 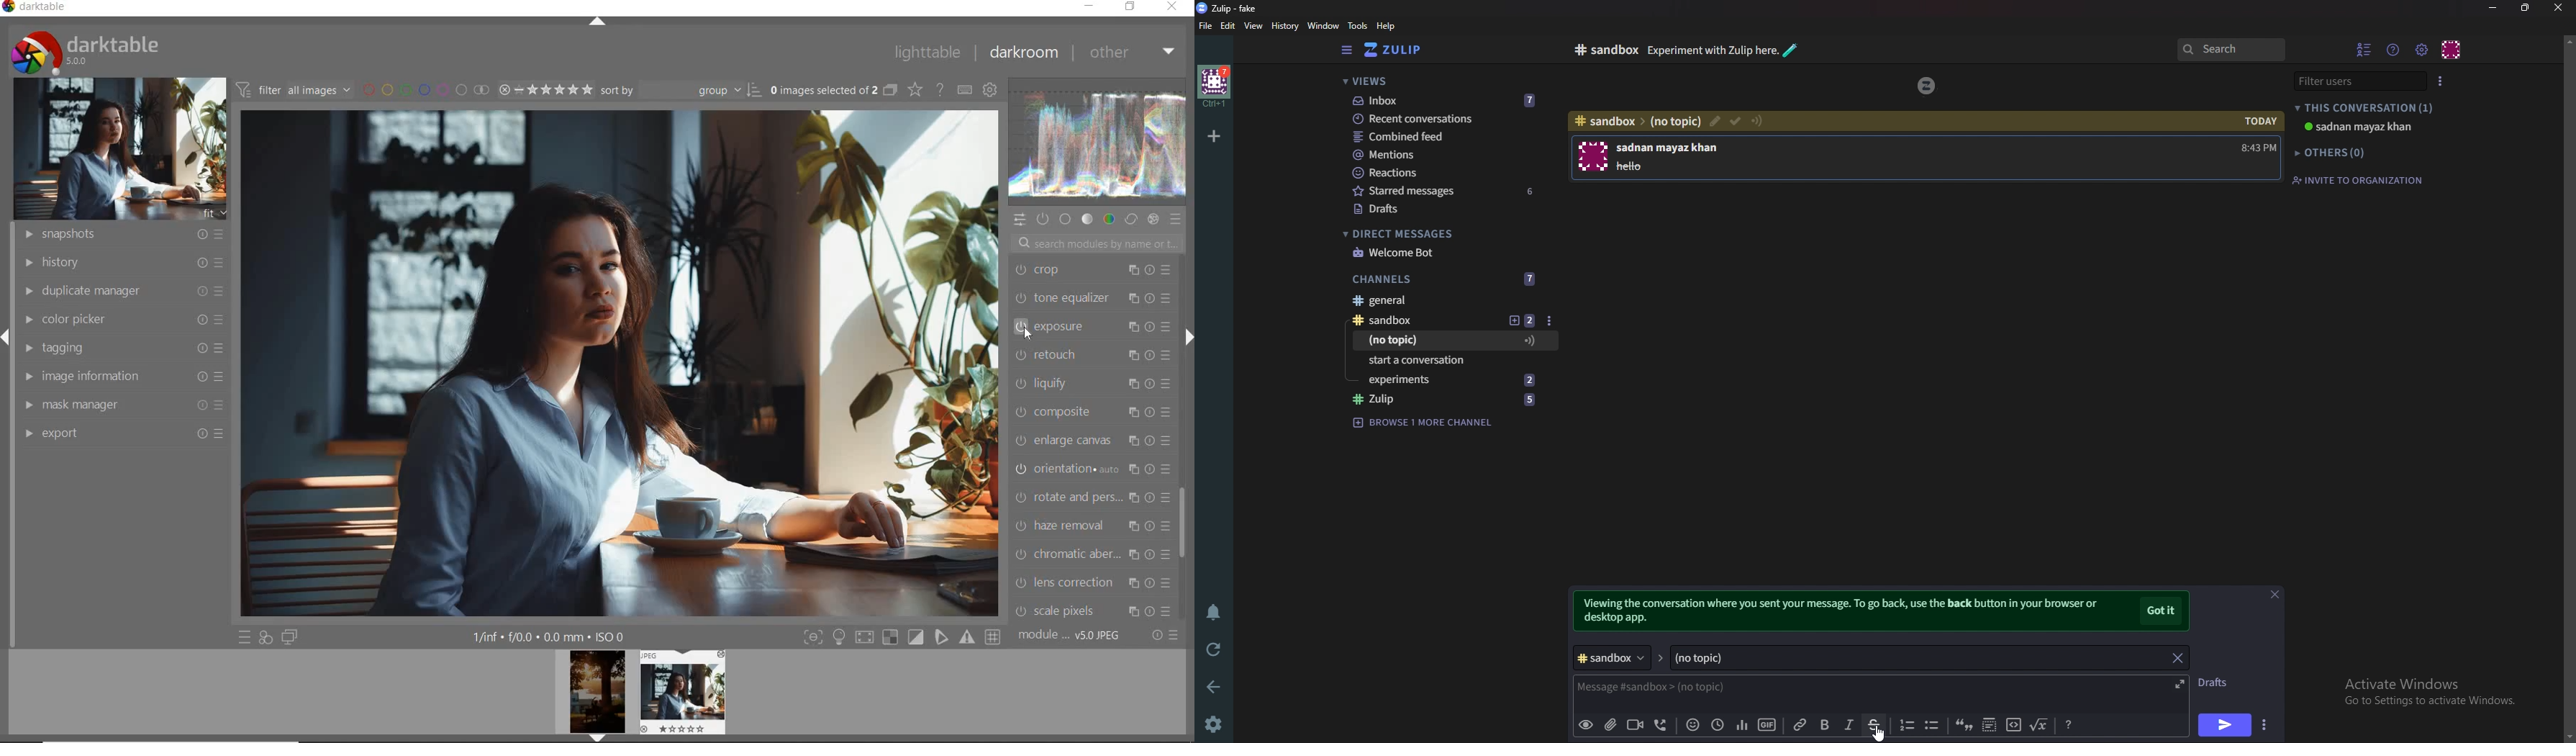 What do you see at coordinates (1446, 81) in the screenshot?
I see `views` at bounding box center [1446, 81].